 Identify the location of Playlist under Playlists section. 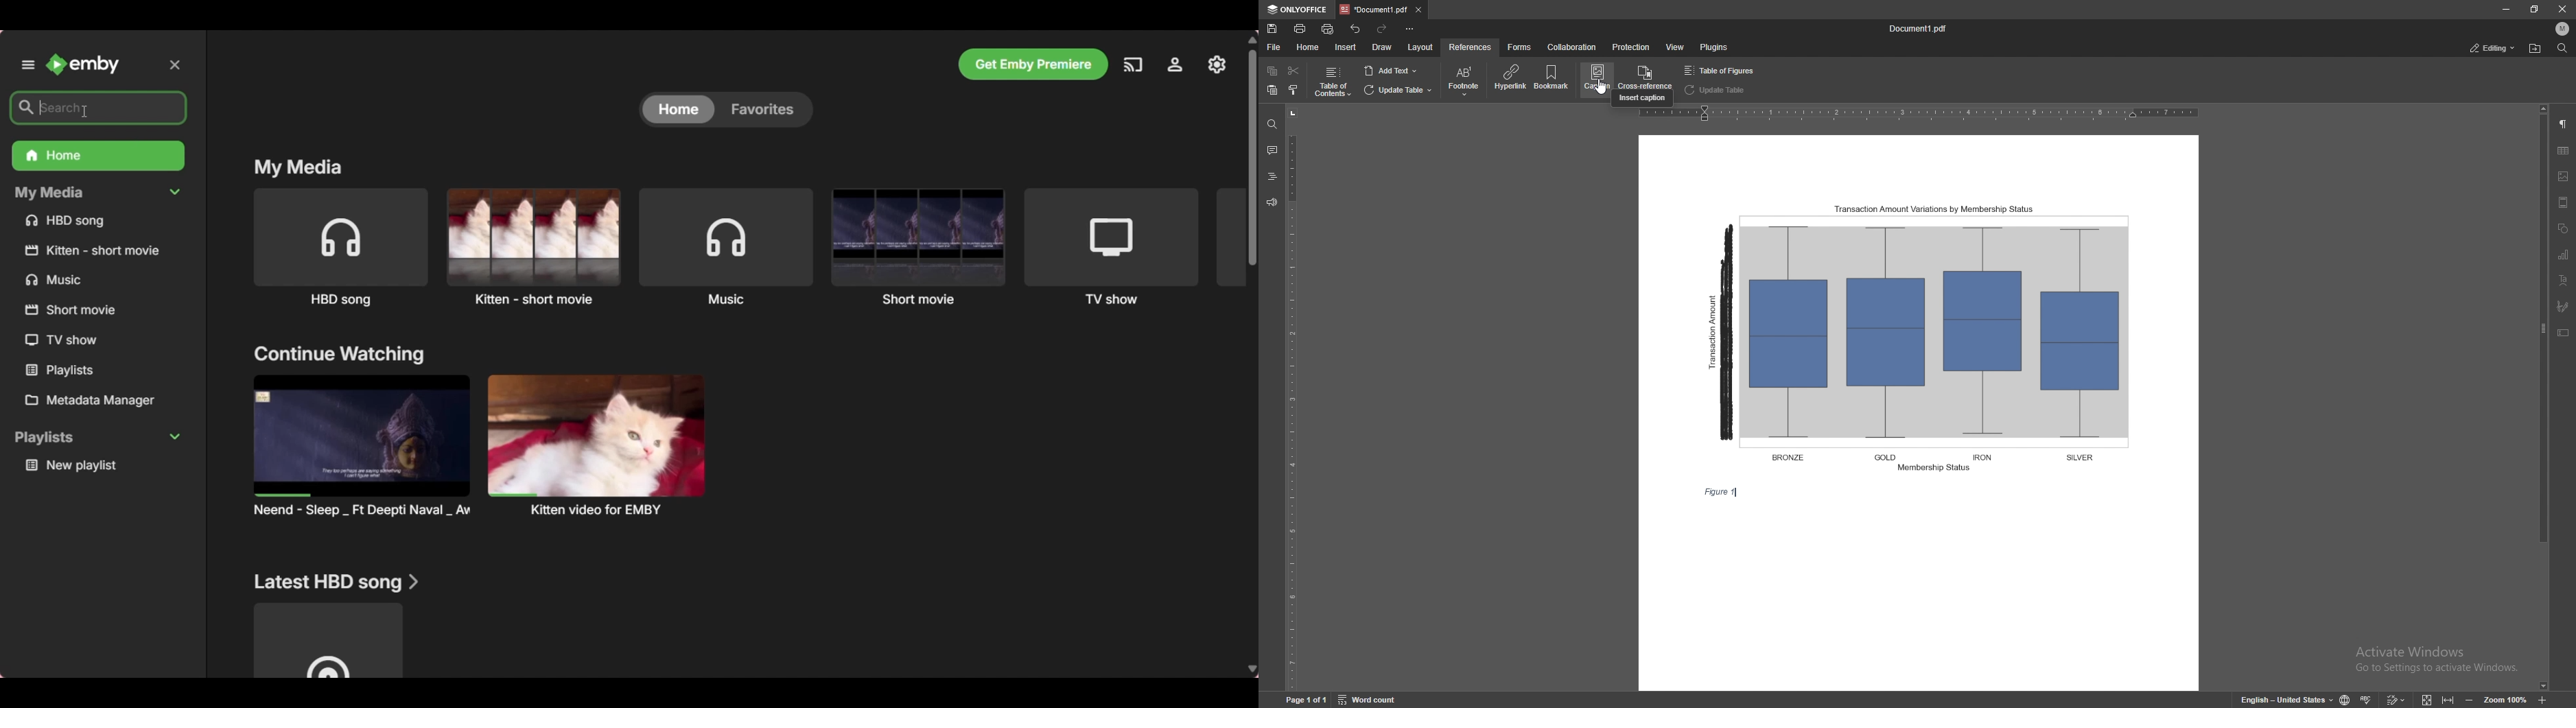
(100, 465).